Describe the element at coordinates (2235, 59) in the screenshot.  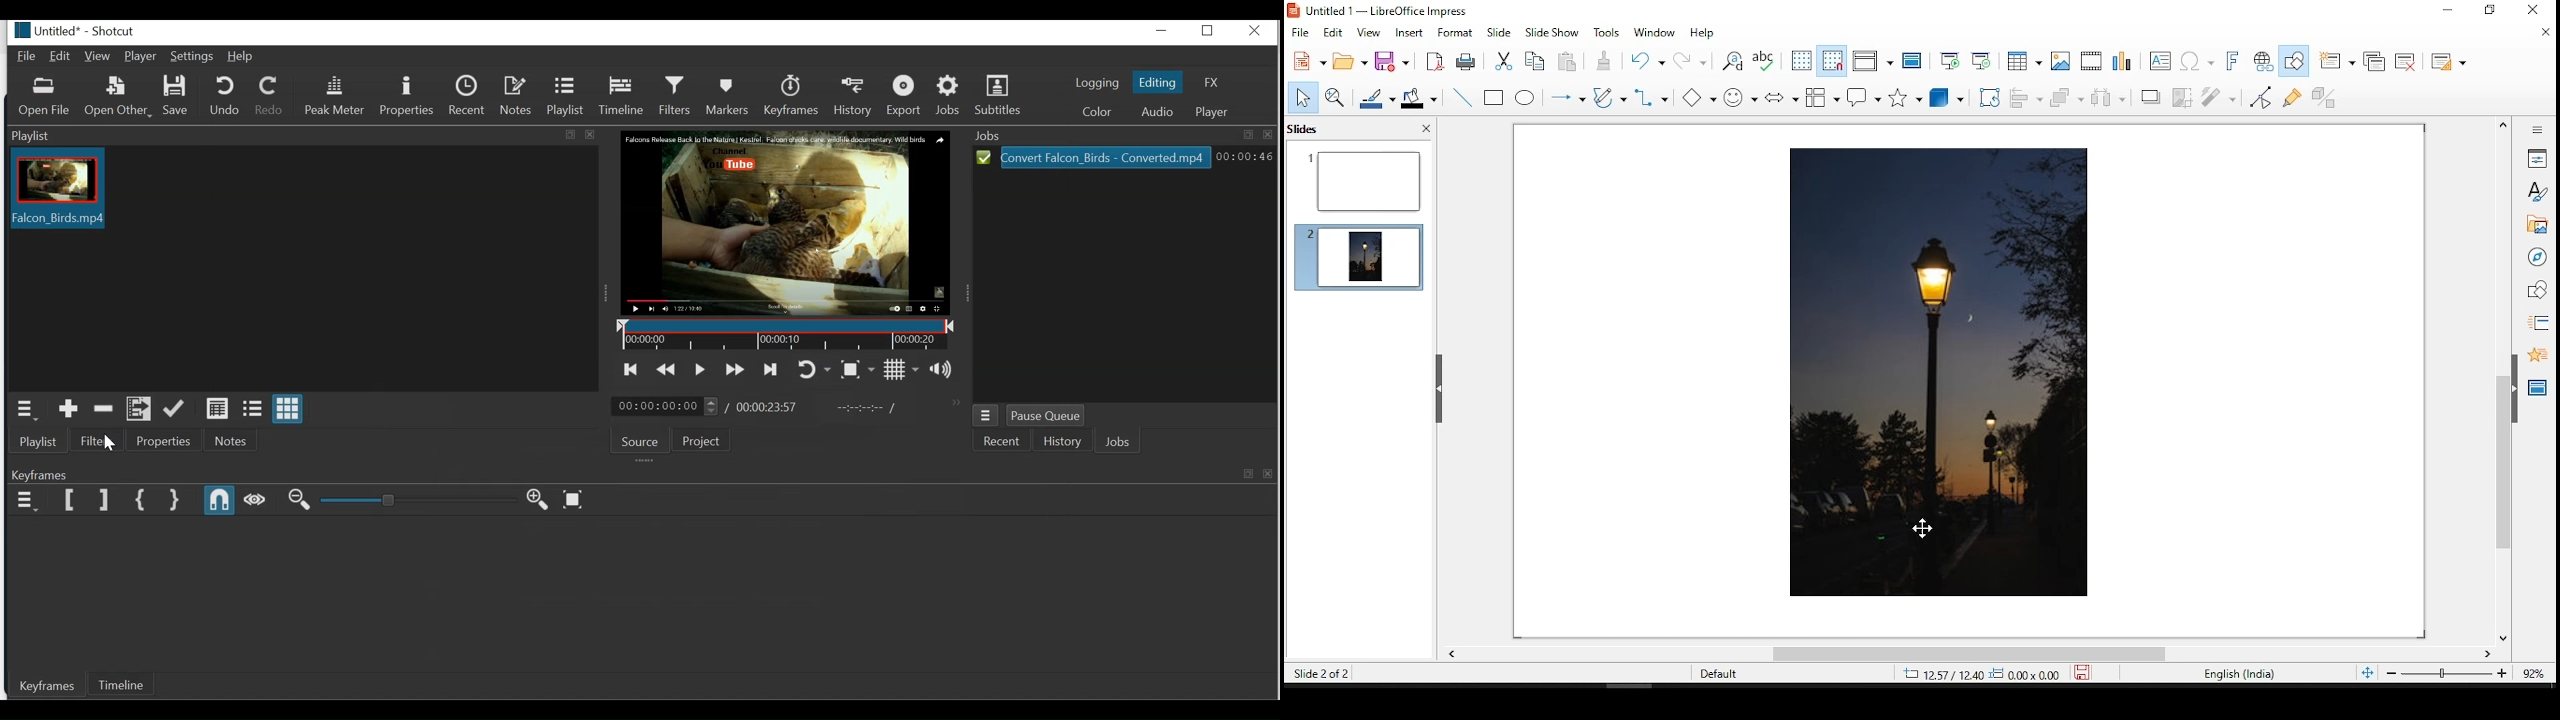
I see `fontwork text` at that location.